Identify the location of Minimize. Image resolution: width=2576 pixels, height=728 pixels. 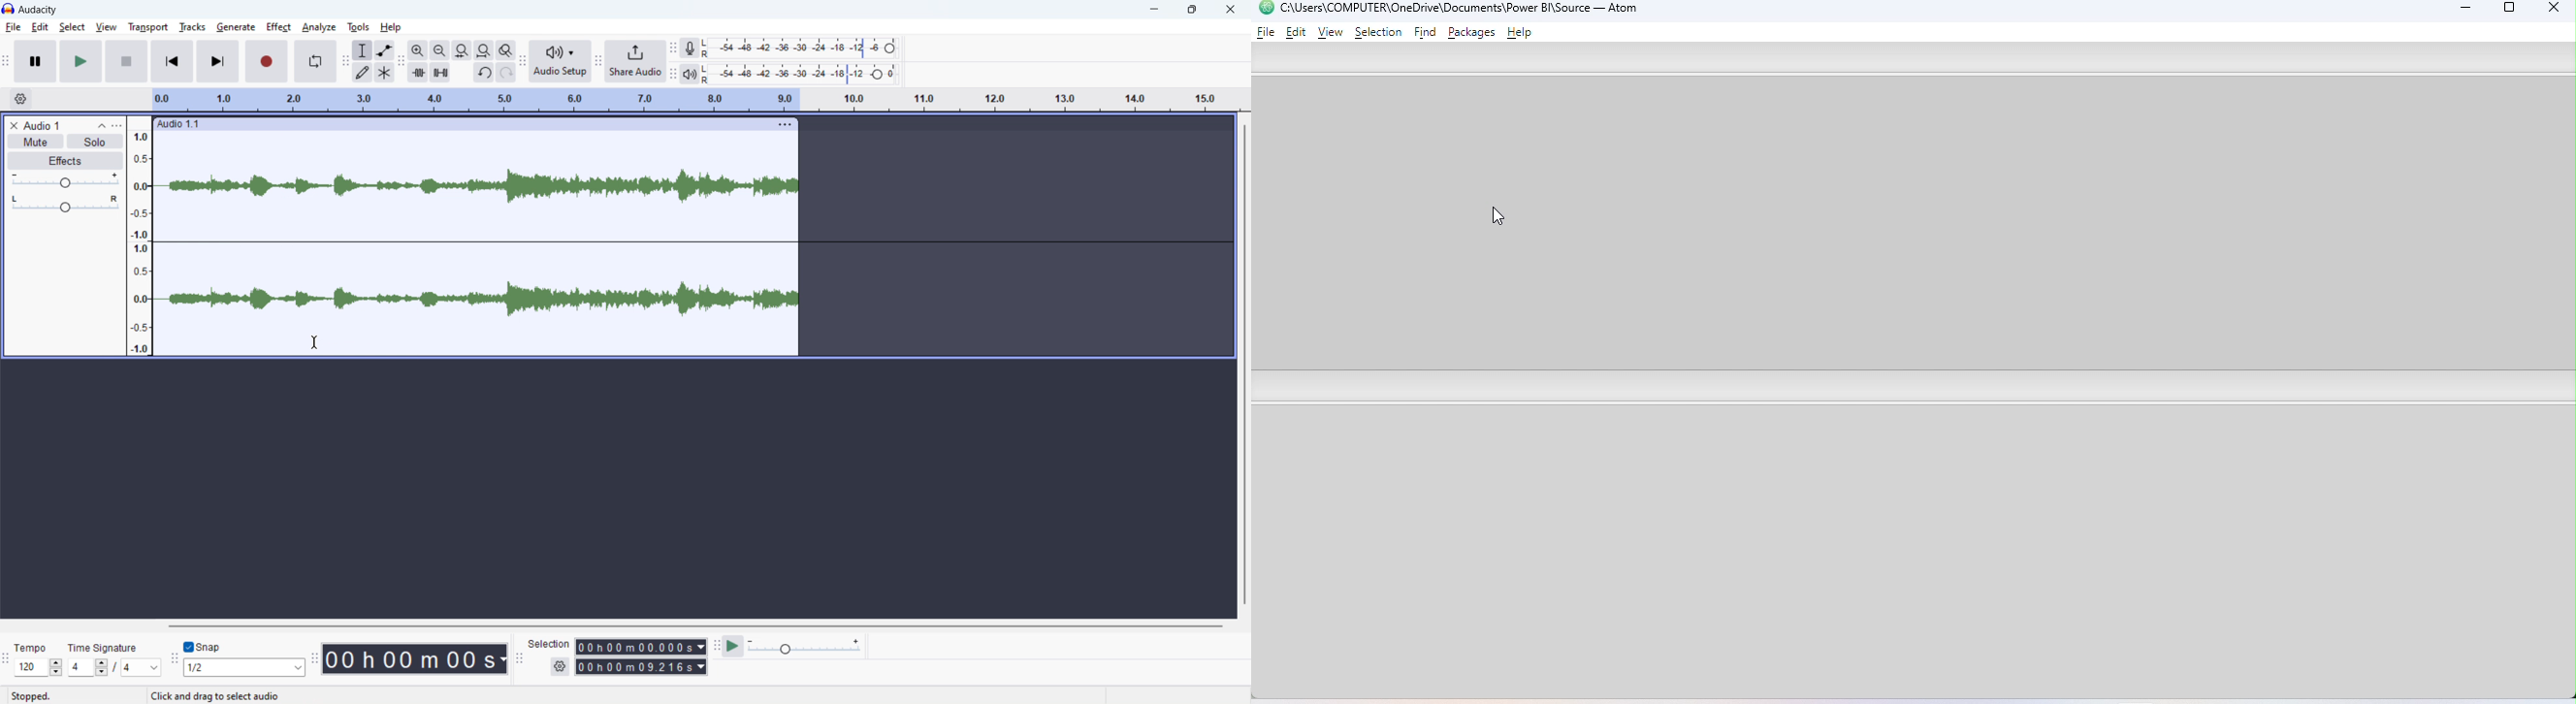
(2461, 11).